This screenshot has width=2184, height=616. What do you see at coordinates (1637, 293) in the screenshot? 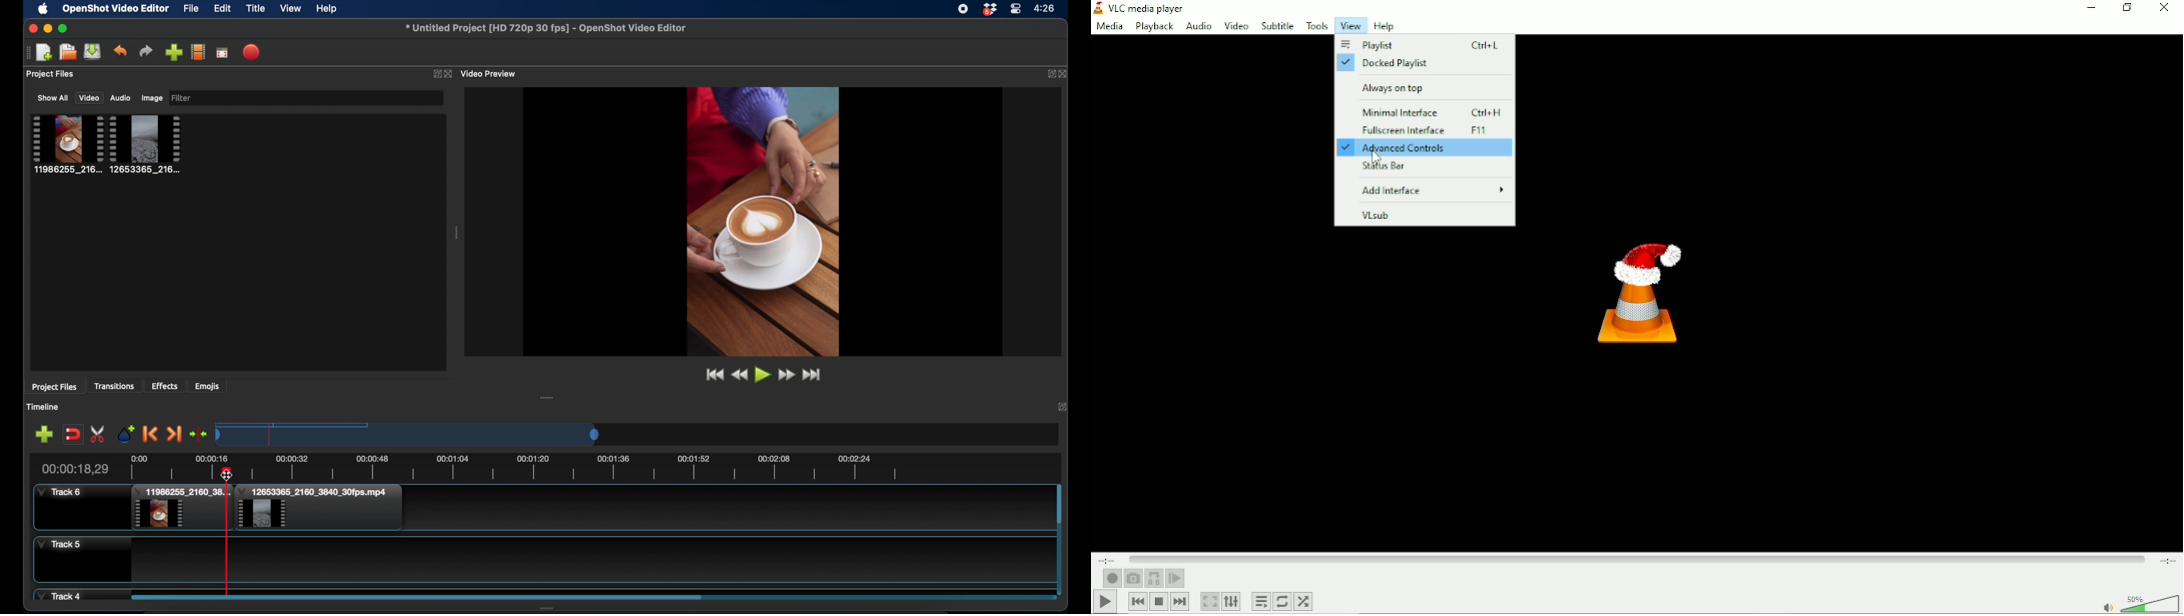
I see `vlc Logo` at bounding box center [1637, 293].